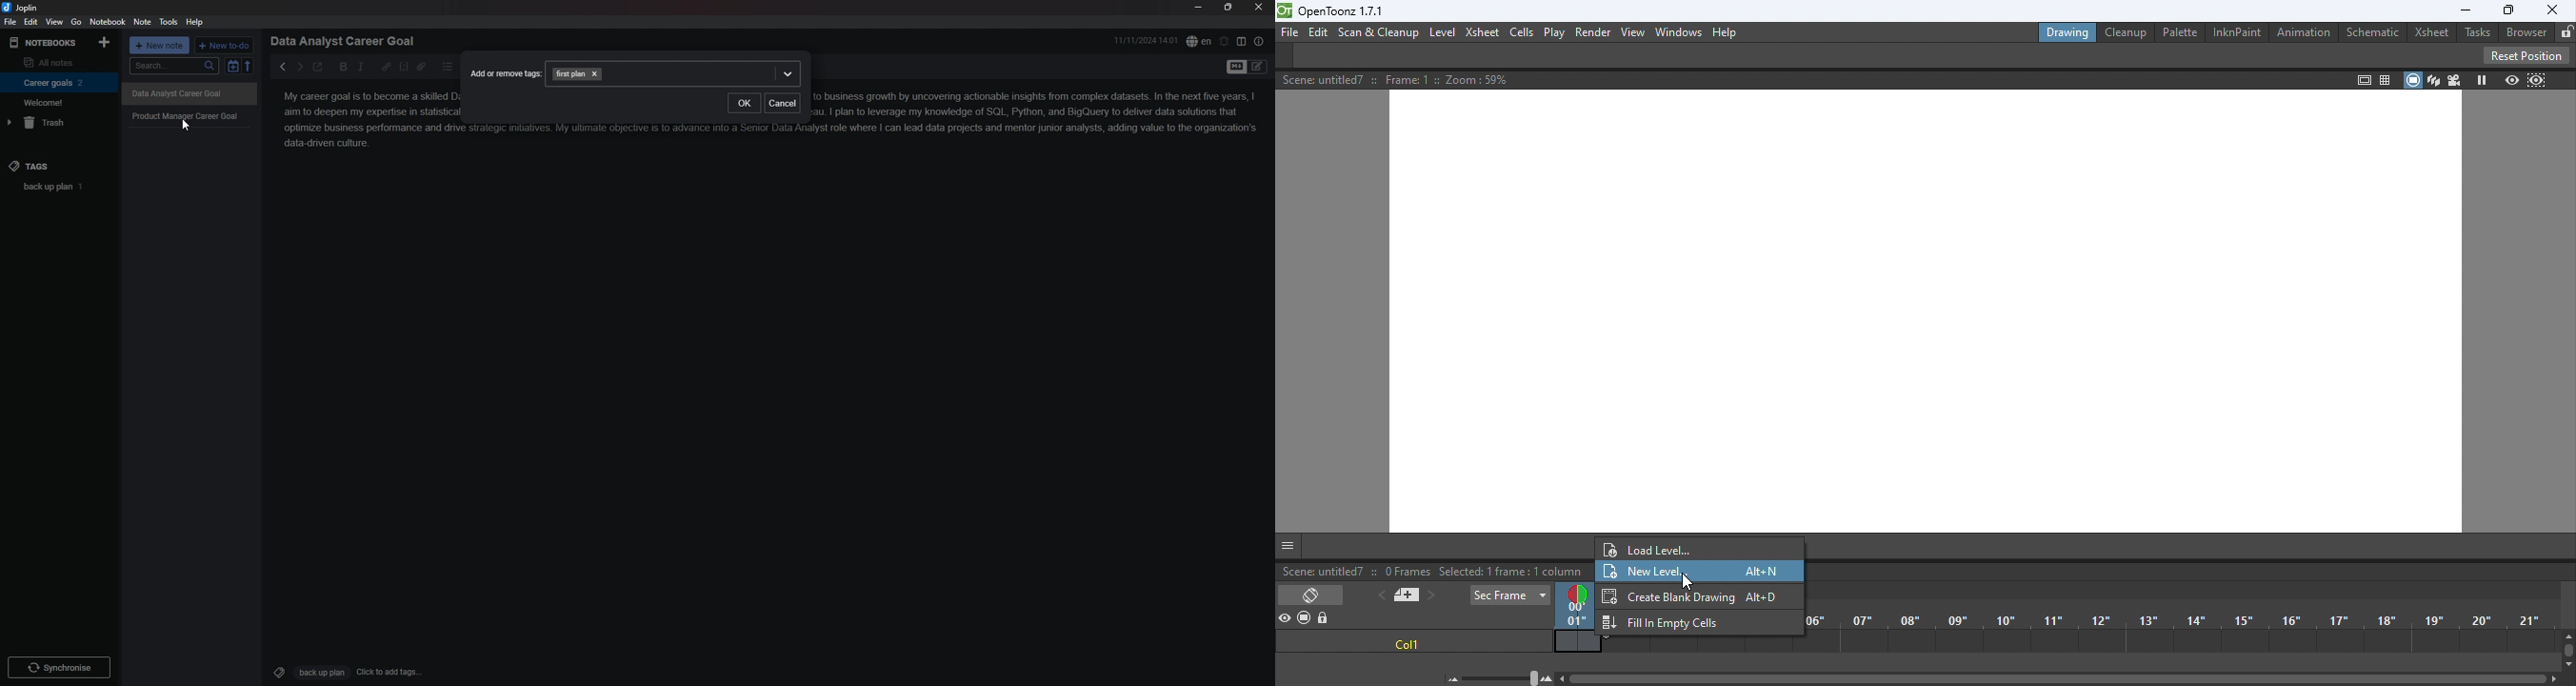 The height and width of the screenshot is (700, 2576). Describe the element at coordinates (56, 82) in the screenshot. I see `Career goals 2` at that location.